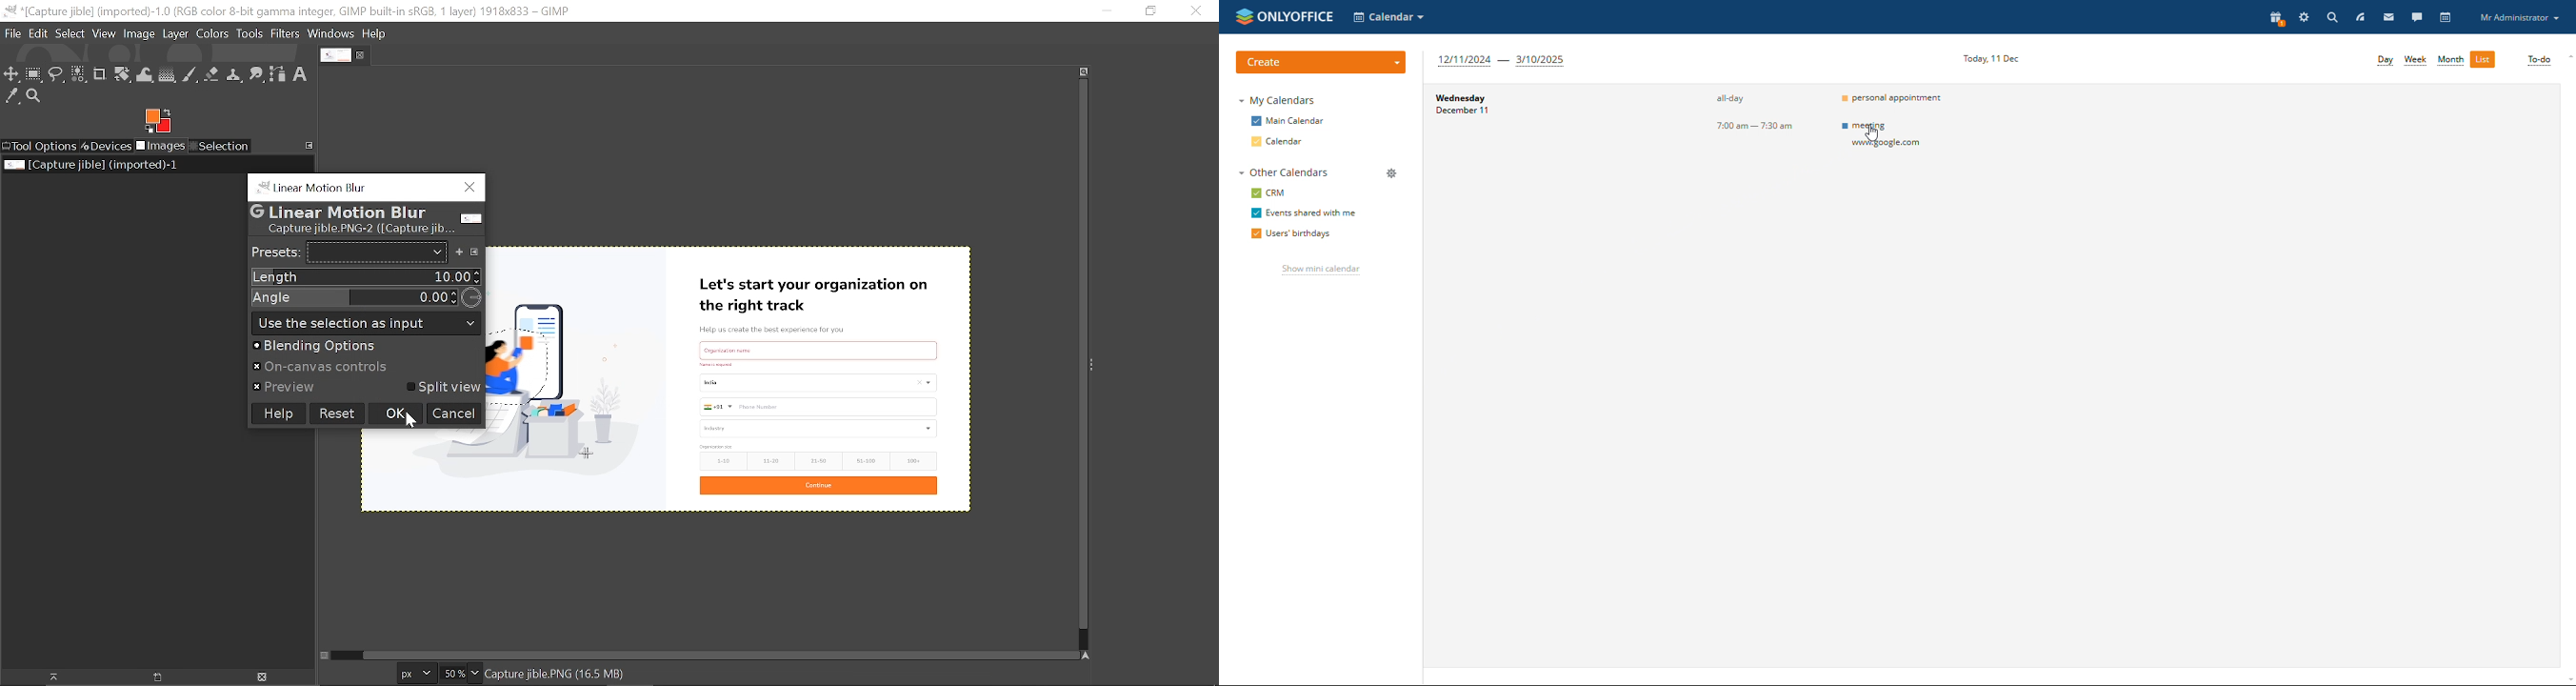  I want to click on Vertical scrollbar, so click(1080, 356).